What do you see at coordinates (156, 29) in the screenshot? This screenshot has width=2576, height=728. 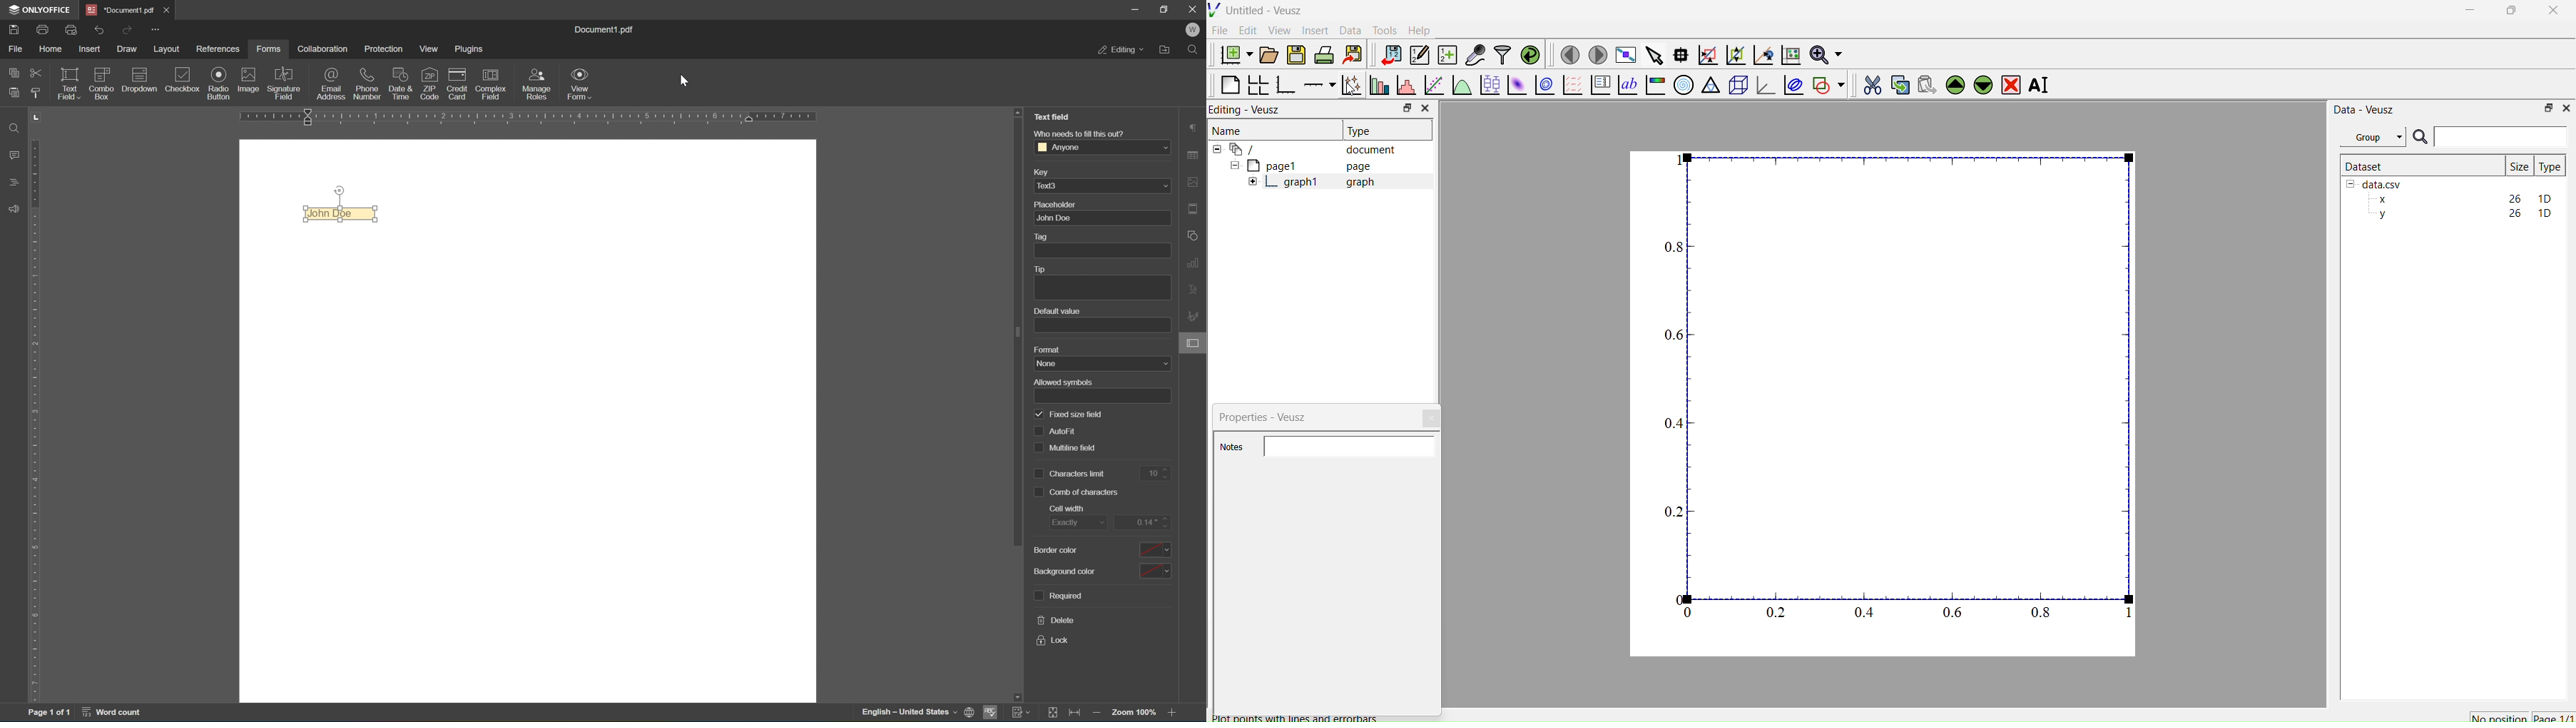 I see `customize quick access toolbar` at bounding box center [156, 29].